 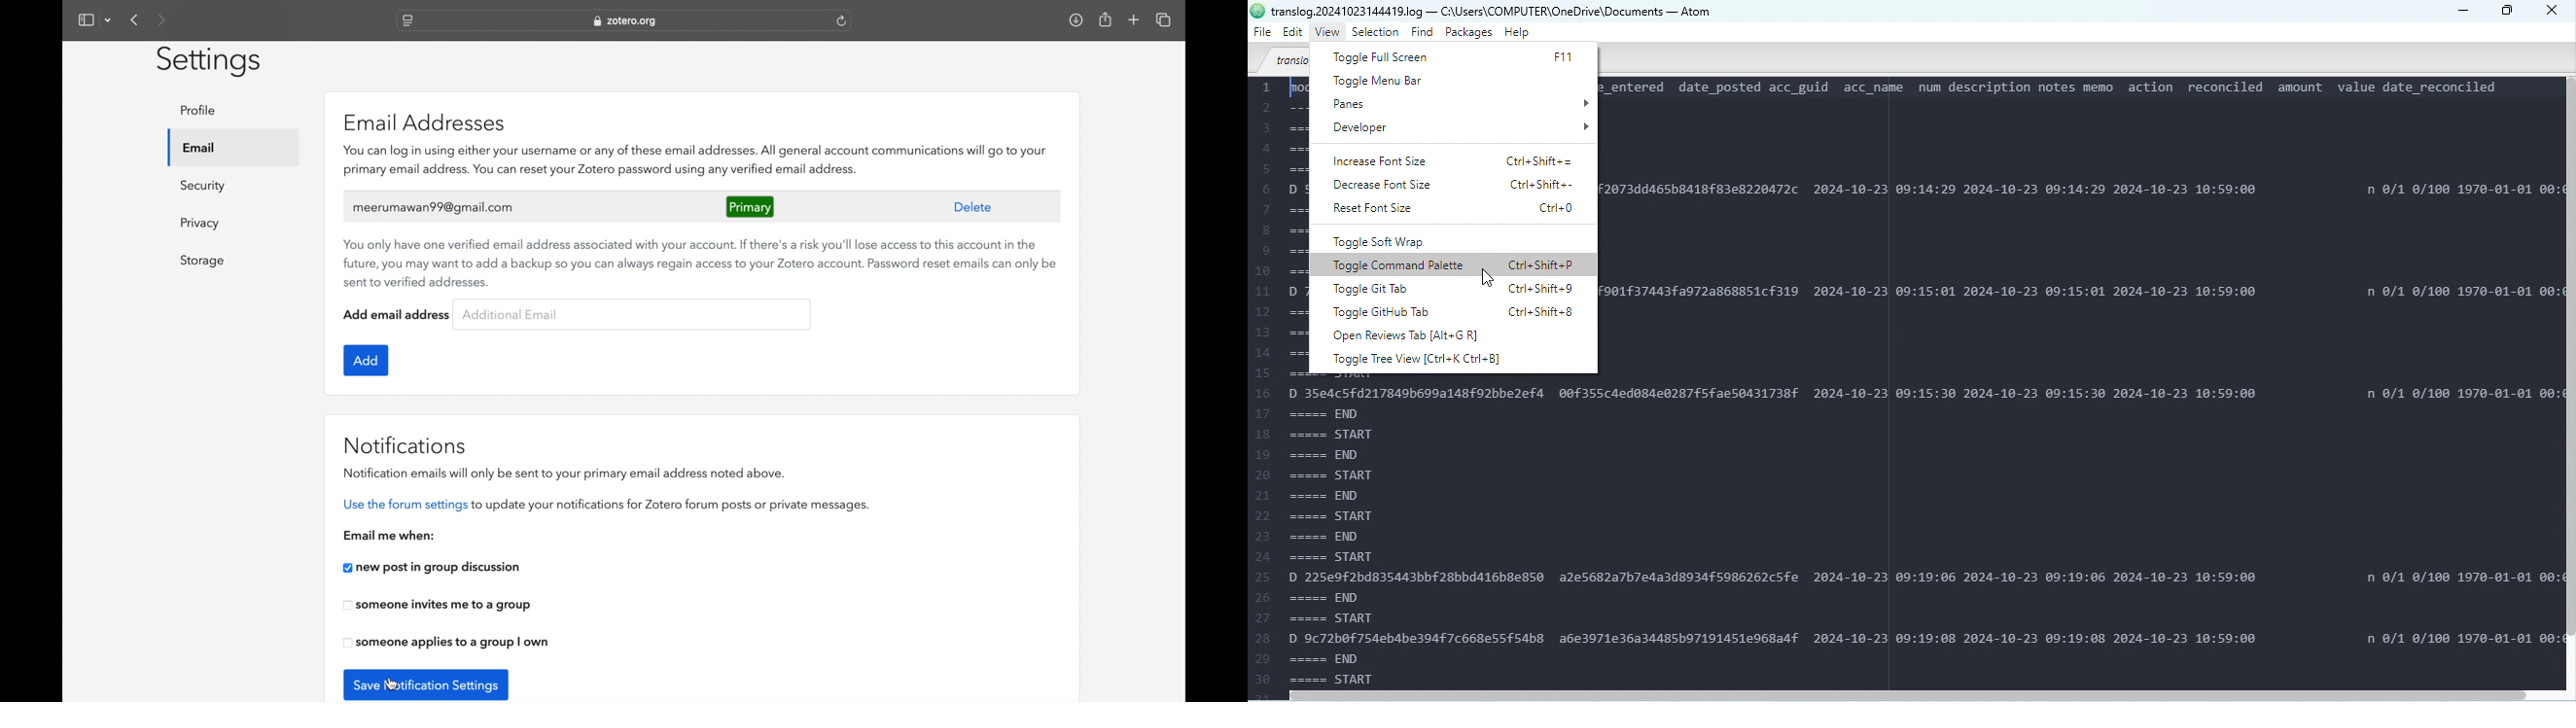 What do you see at coordinates (391, 685) in the screenshot?
I see `cursor` at bounding box center [391, 685].